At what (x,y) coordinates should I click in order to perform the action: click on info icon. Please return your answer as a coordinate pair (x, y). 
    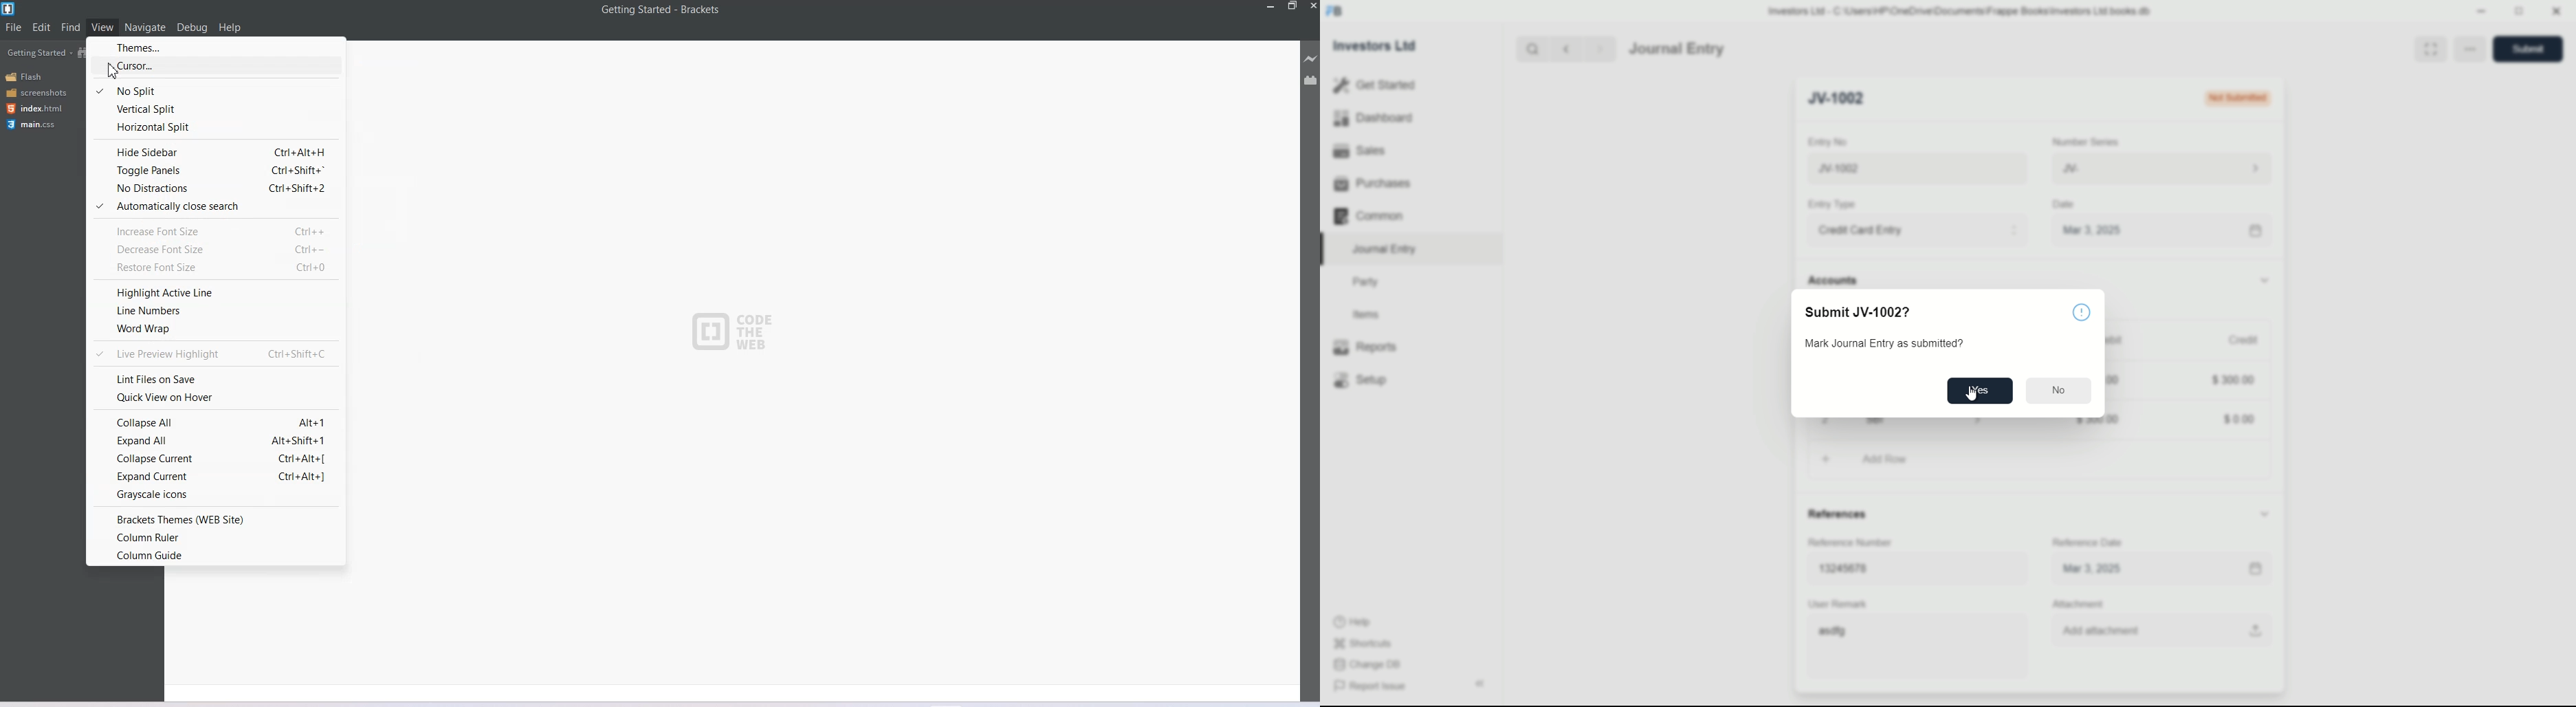
    Looking at the image, I should click on (2082, 313).